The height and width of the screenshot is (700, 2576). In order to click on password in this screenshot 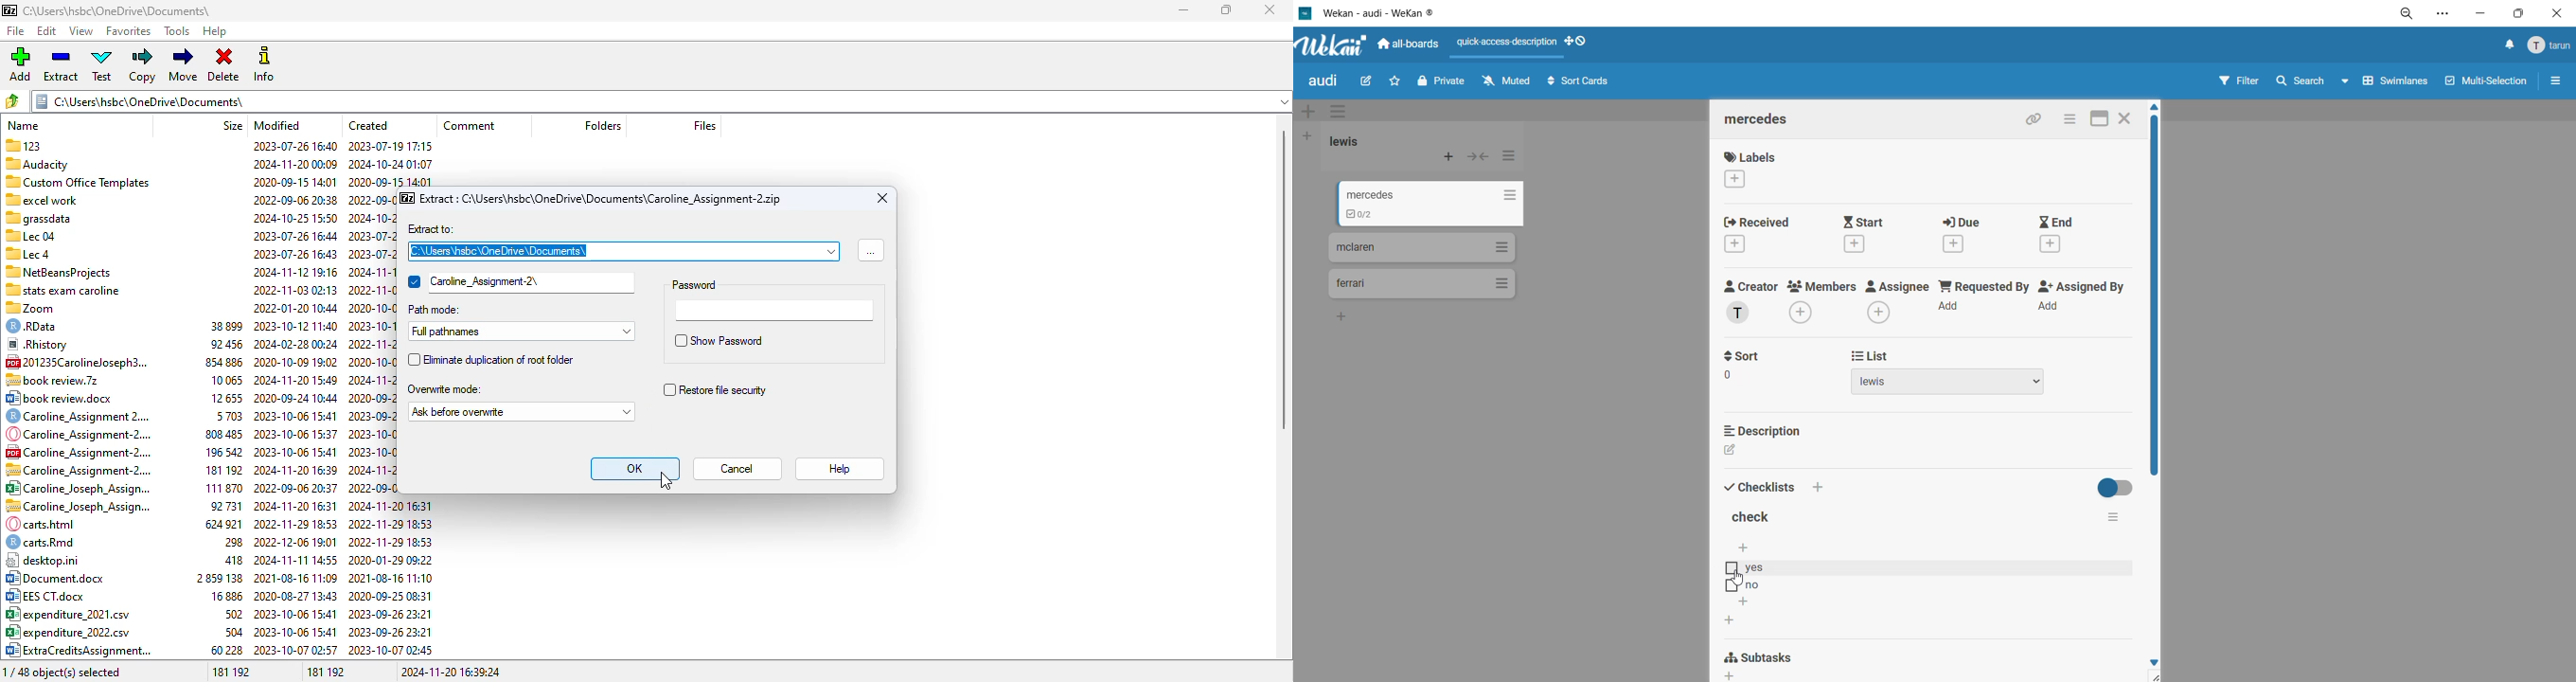, I will do `click(775, 311)`.